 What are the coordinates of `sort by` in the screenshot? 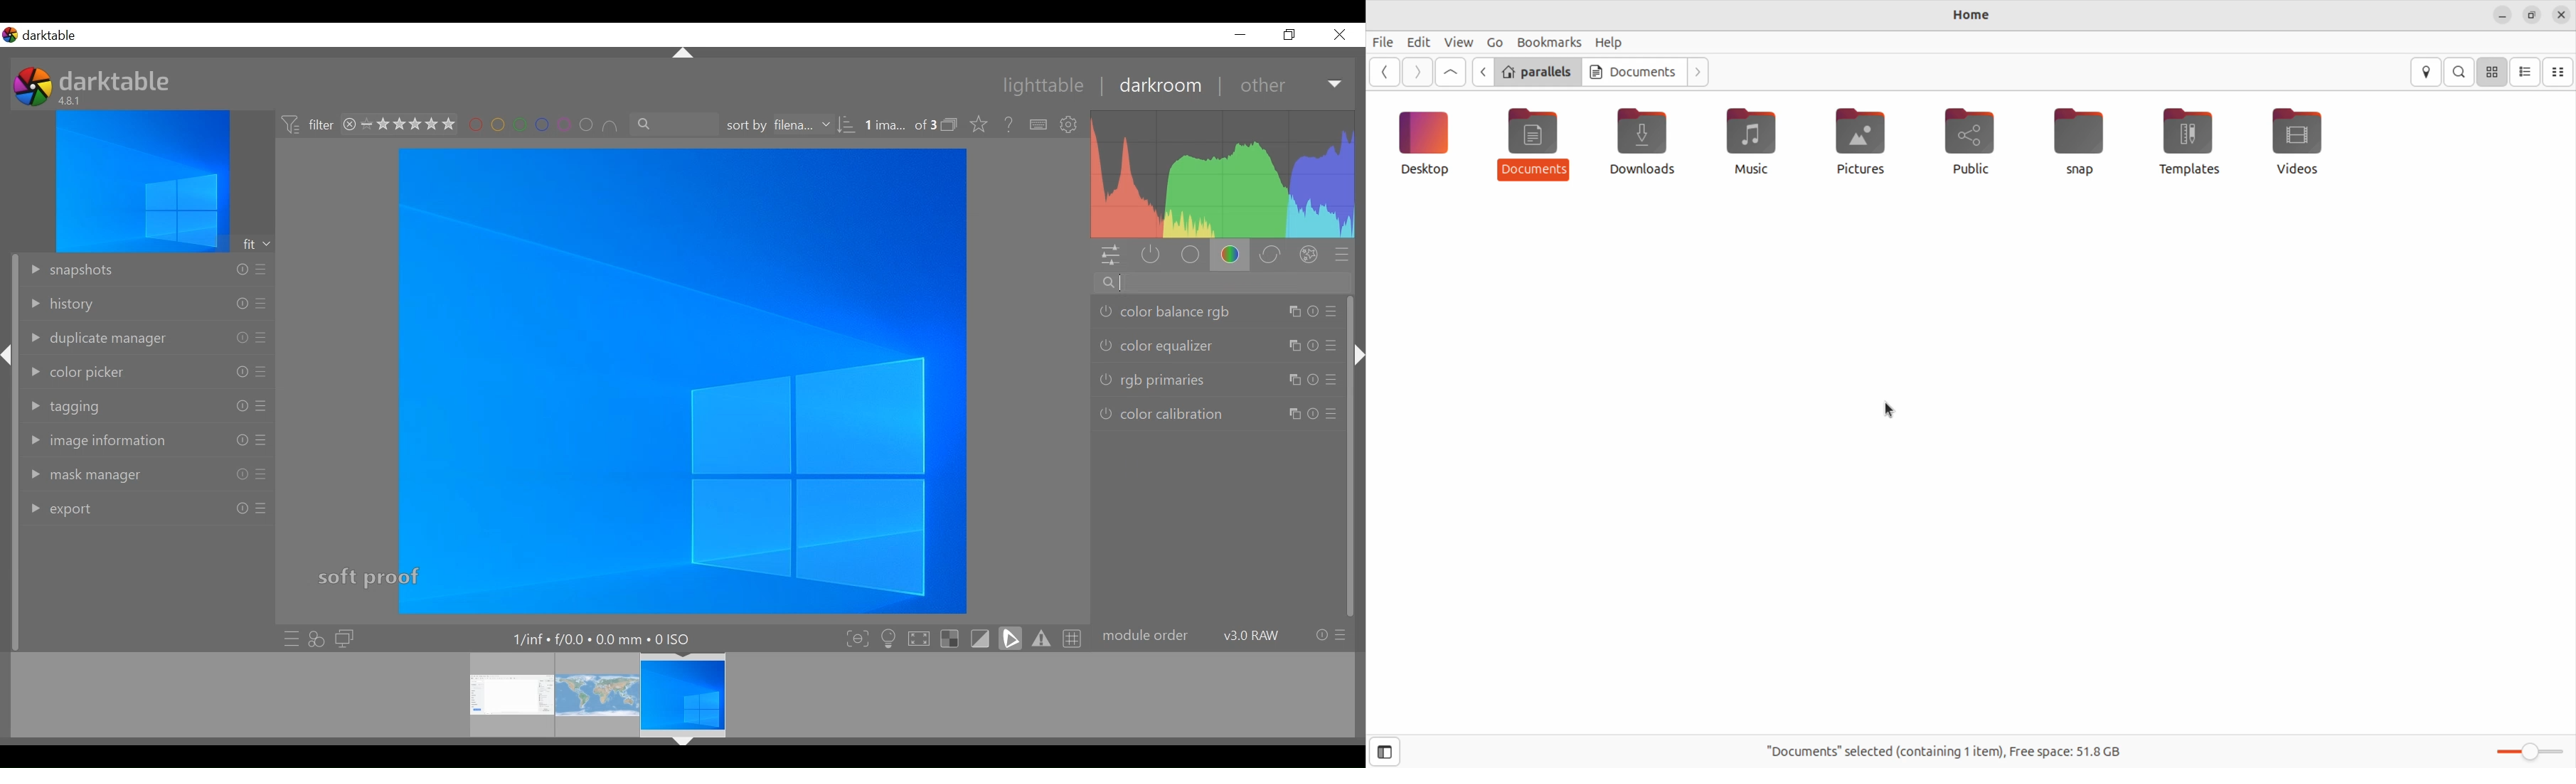 It's located at (779, 125).